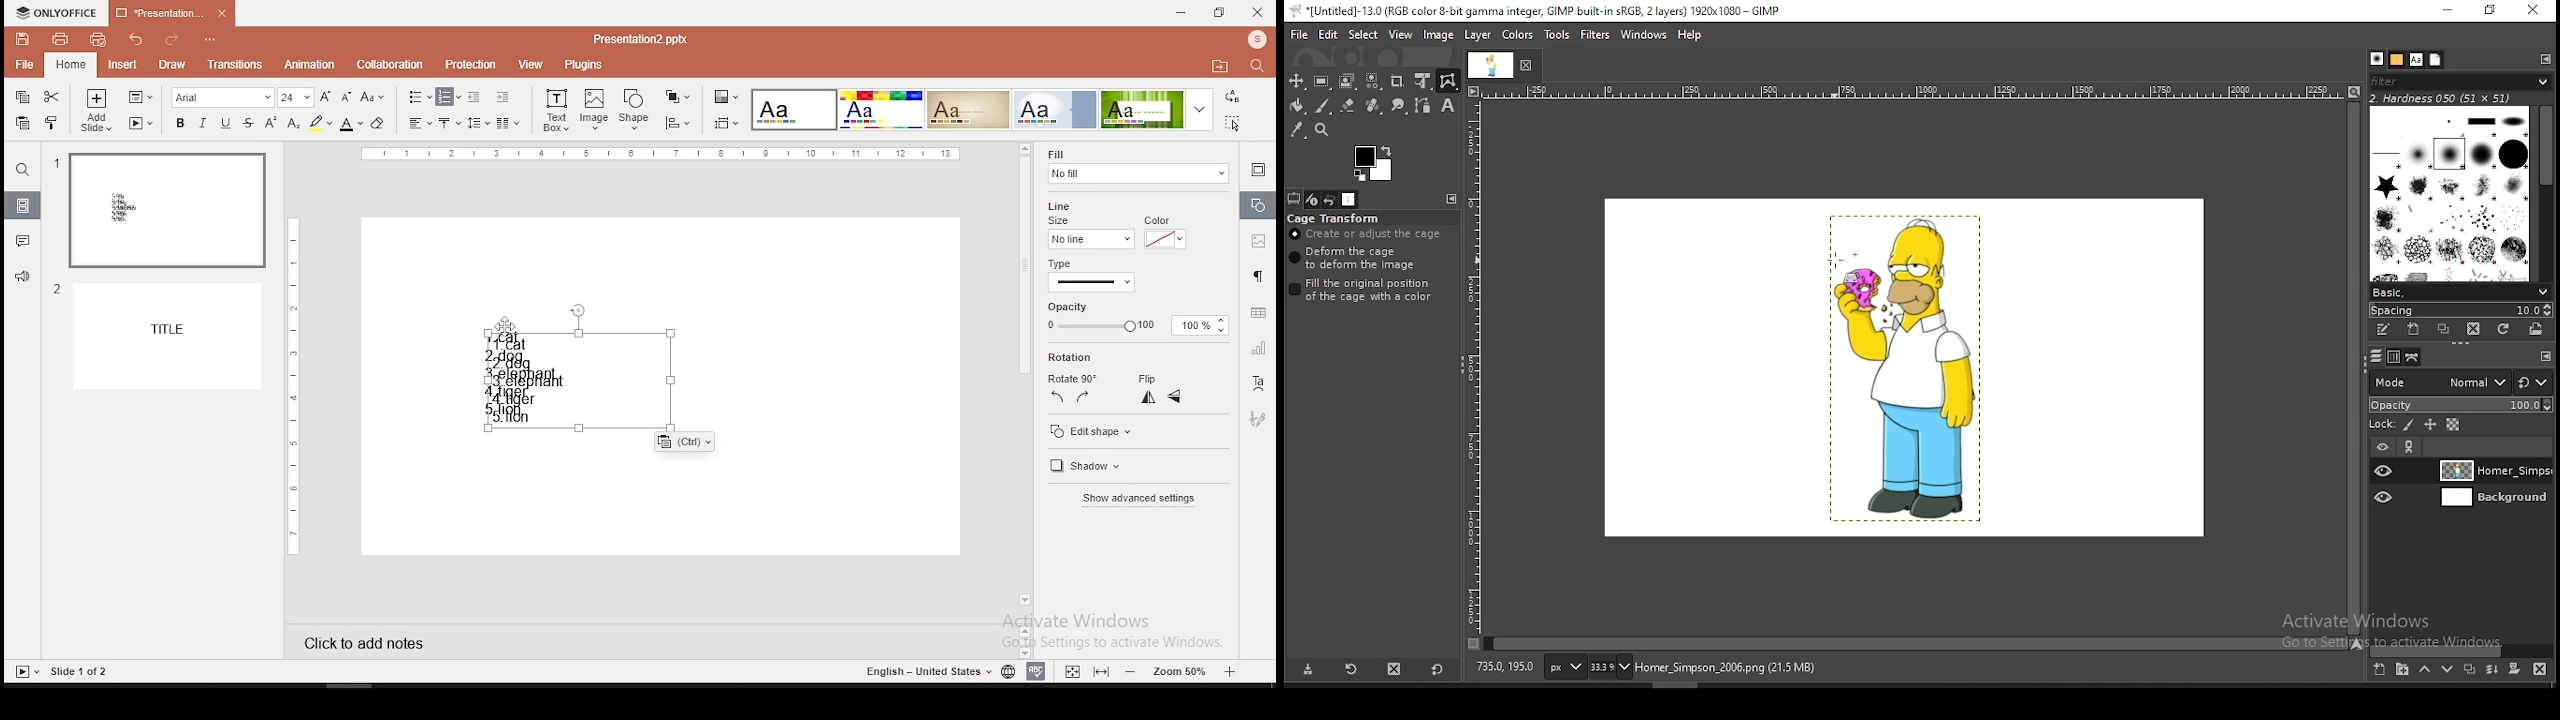 The width and height of the screenshot is (2576, 728). Describe the element at coordinates (1258, 12) in the screenshot. I see `close window` at that location.